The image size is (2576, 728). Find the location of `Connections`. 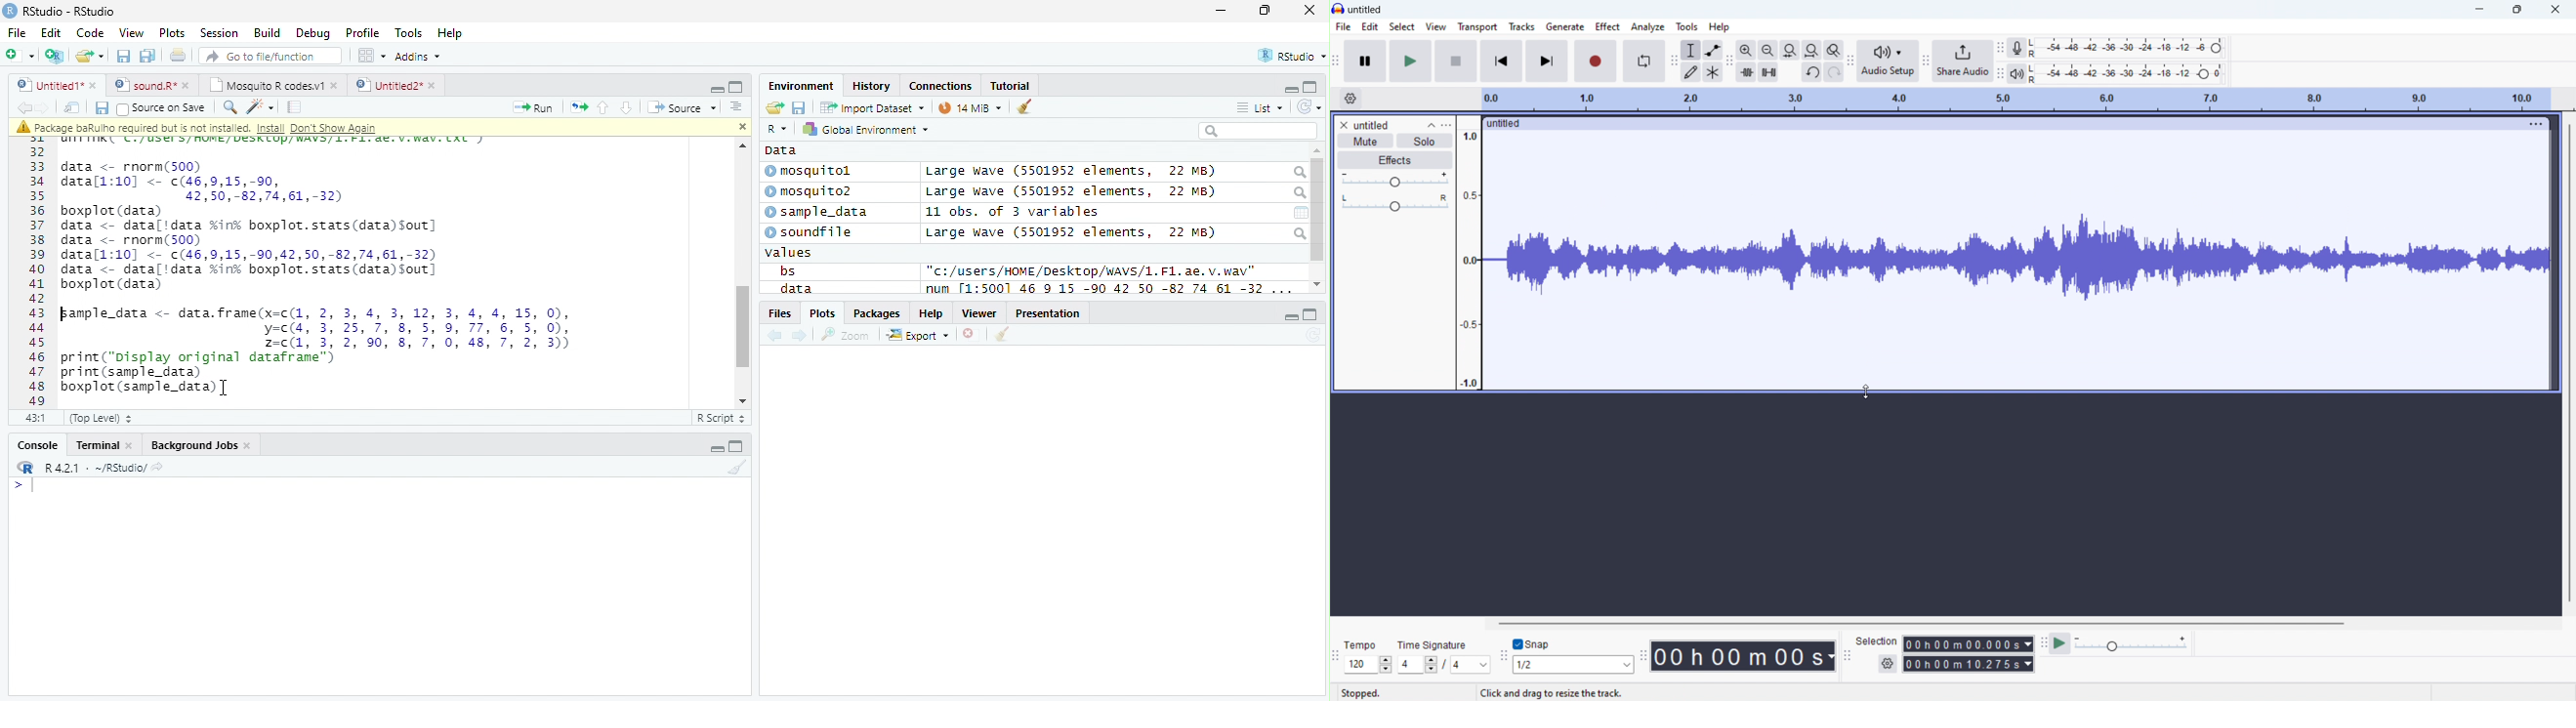

Connections is located at coordinates (941, 85).